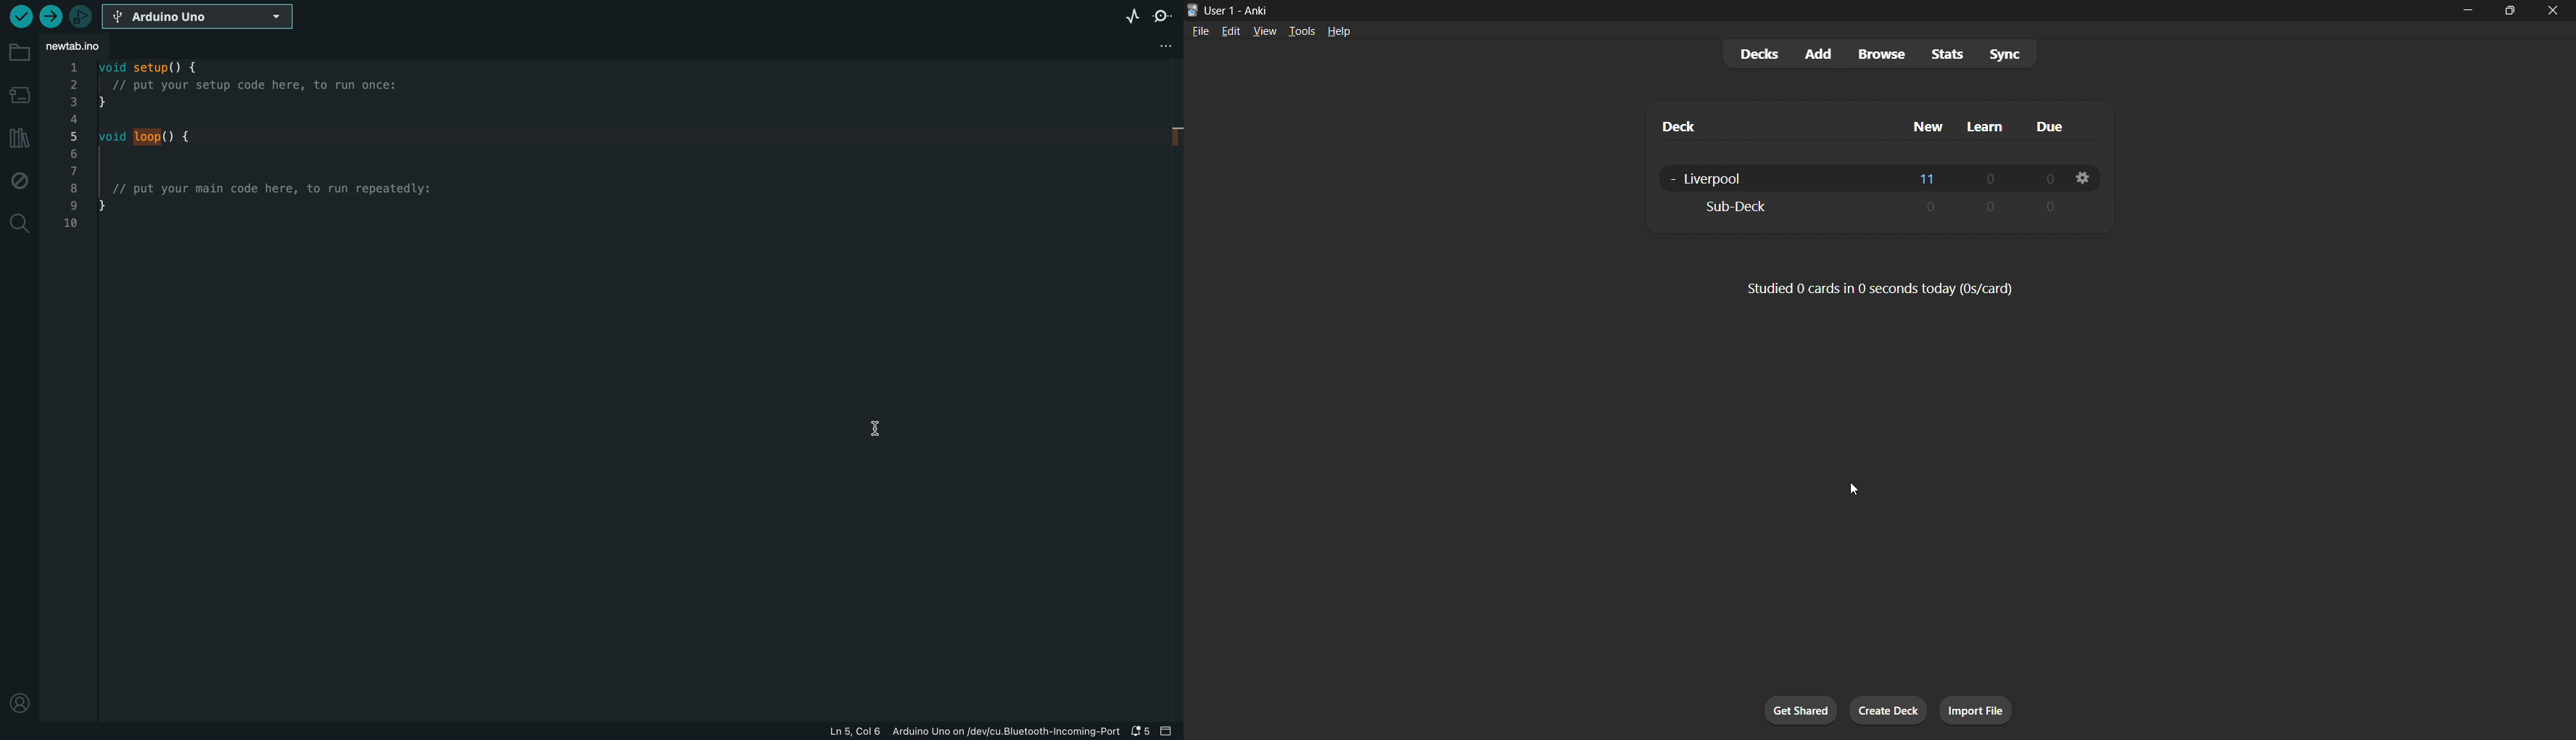 The width and height of the screenshot is (2576, 756). What do you see at coordinates (1342, 31) in the screenshot?
I see `help` at bounding box center [1342, 31].